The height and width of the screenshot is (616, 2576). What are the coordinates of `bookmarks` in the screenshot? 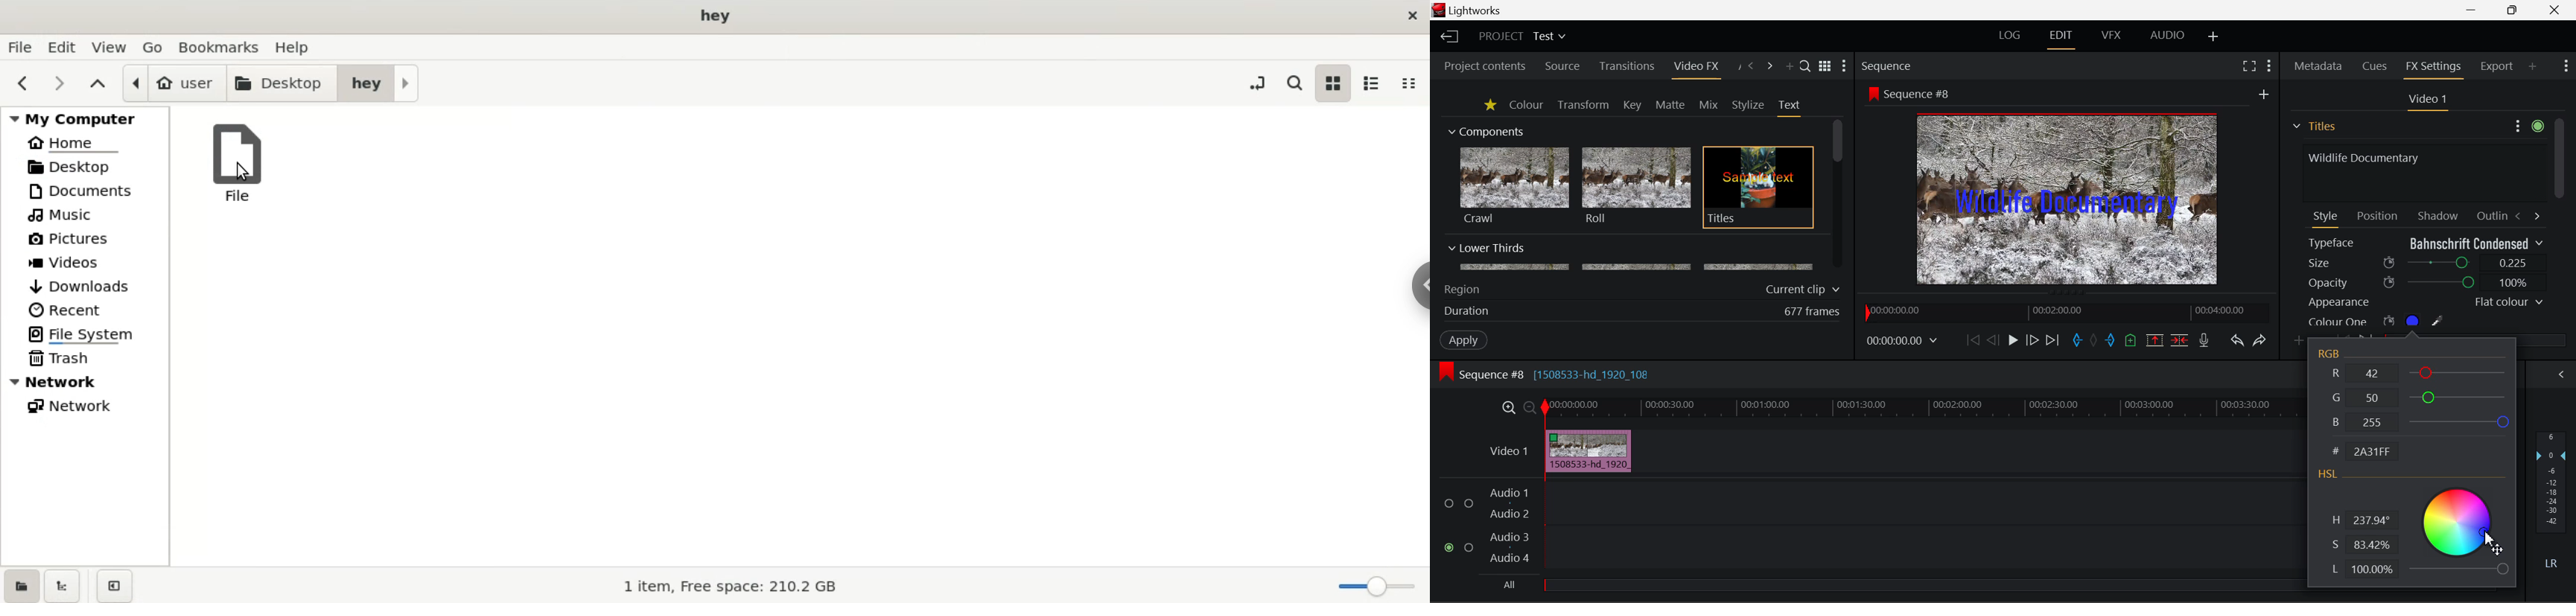 It's located at (226, 47).